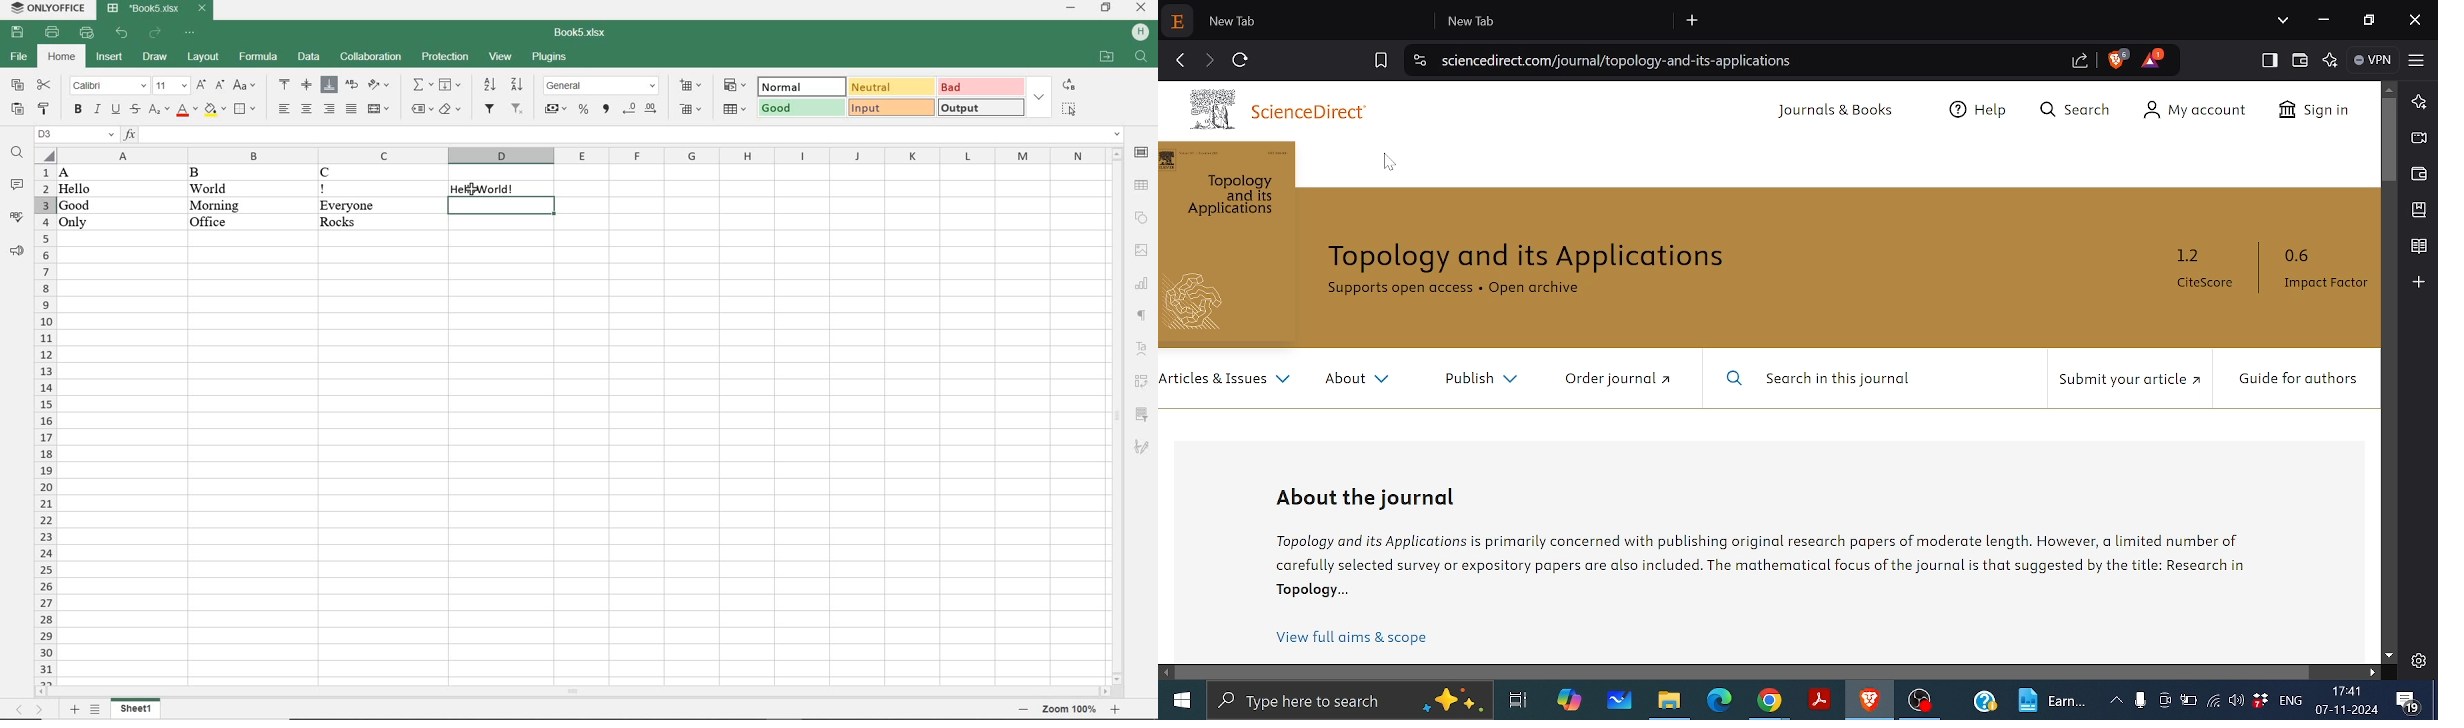 This screenshot has width=2464, height=728. What do you see at coordinates (138, 708) in the screenshot?
I see `SHEET1` at bounding box center [138, 708].